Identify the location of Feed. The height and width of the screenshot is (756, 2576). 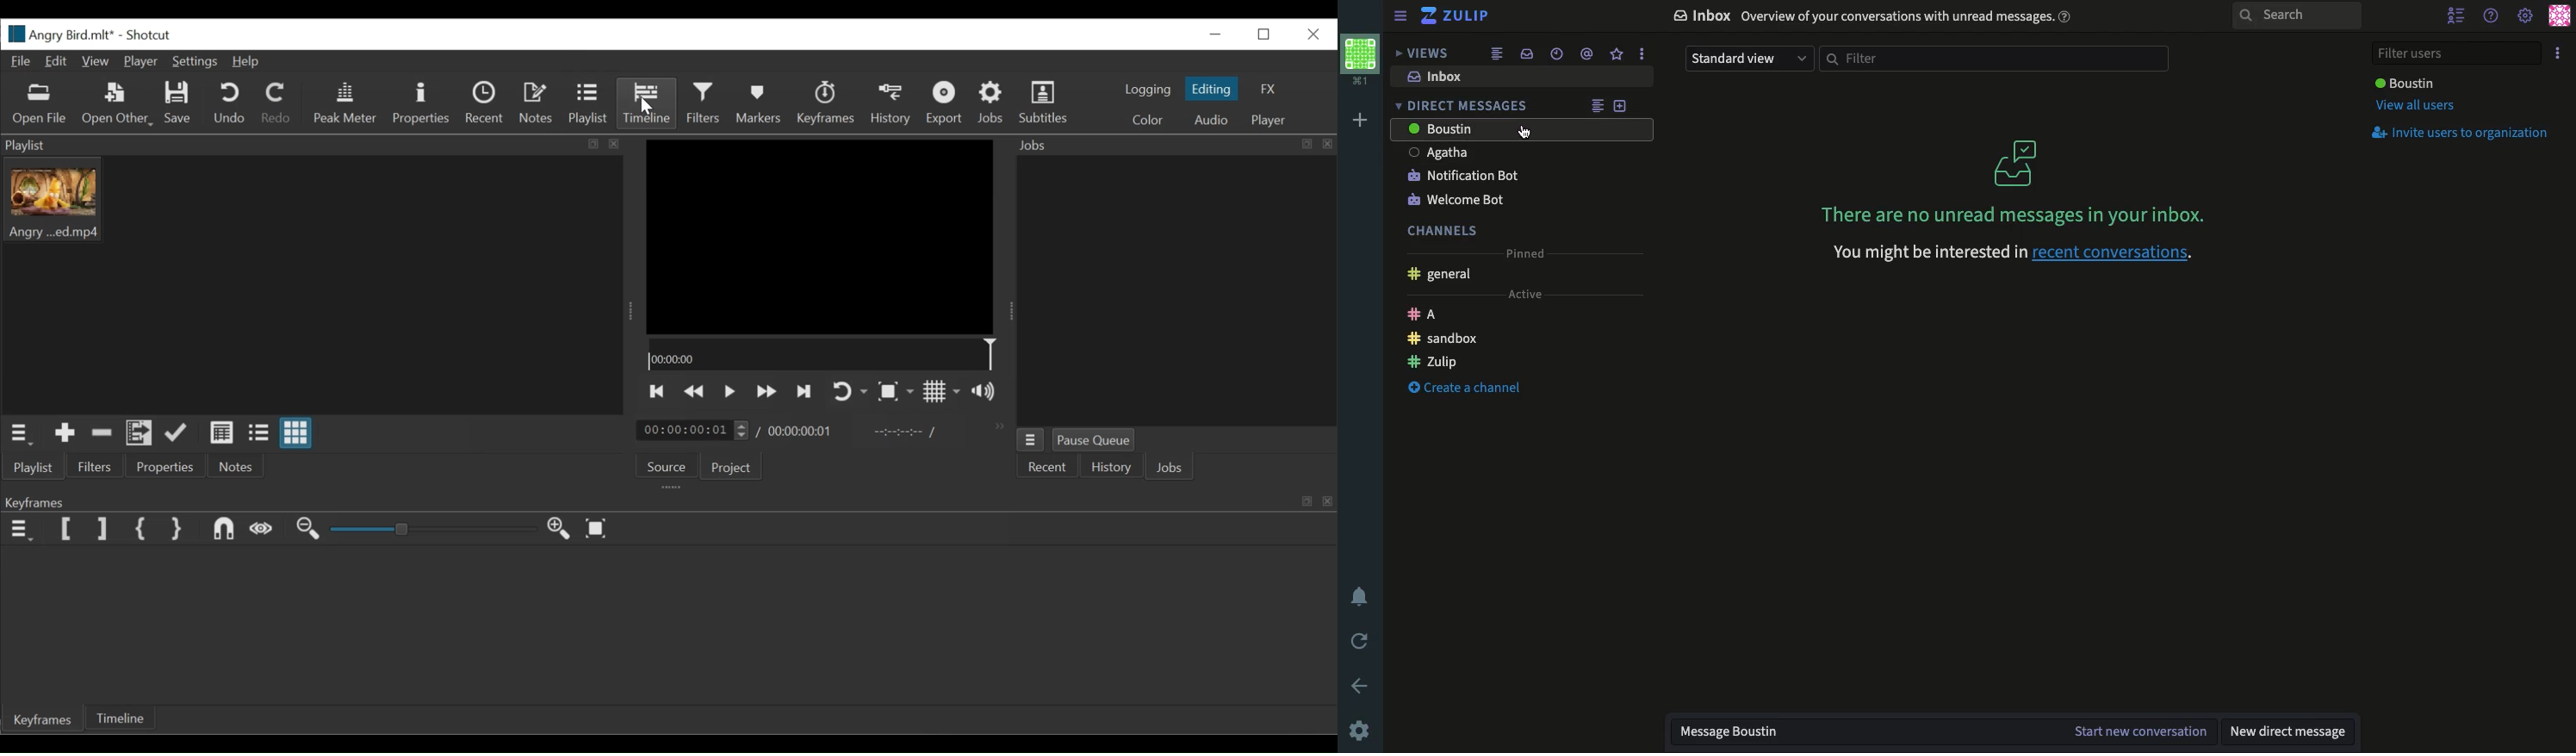
(1499, 54).